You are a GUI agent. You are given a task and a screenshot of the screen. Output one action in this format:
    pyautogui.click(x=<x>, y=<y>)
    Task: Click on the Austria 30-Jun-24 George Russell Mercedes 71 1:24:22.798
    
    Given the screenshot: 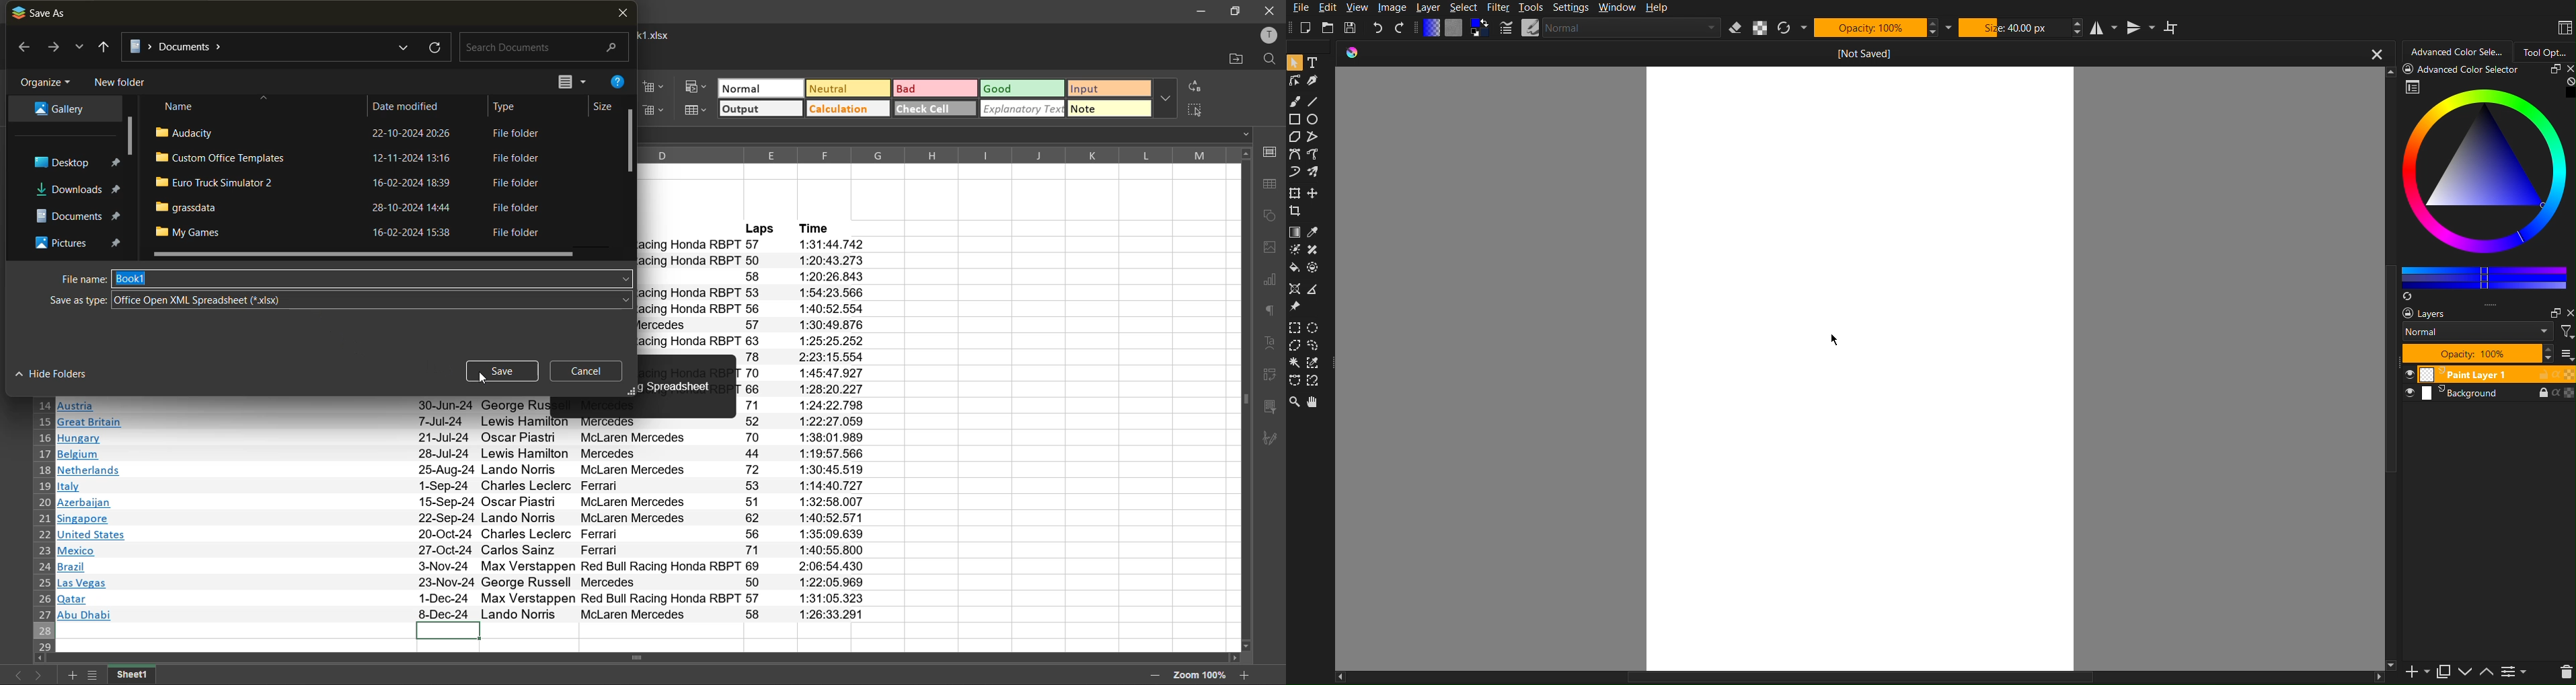 What is the action you would take?
    pyautogui.click(x=462, y=406)
    